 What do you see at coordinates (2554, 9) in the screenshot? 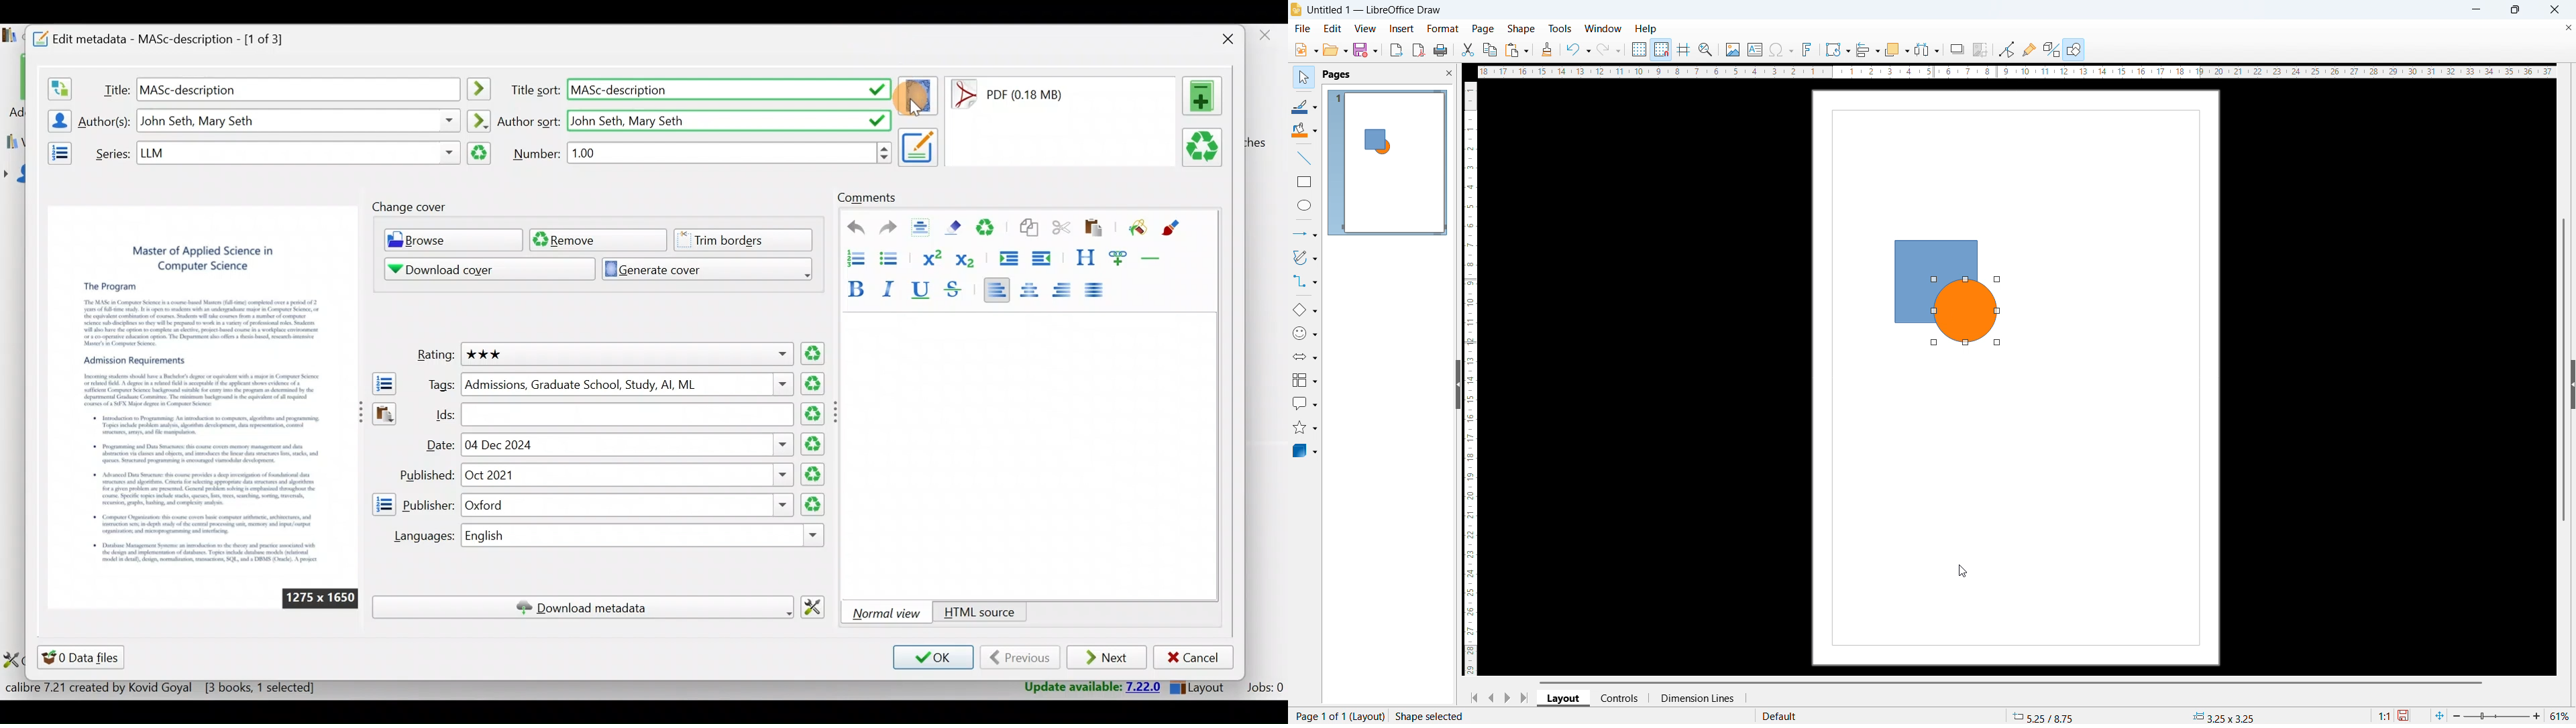
I see `close ` at bounding box center [2554, 9].